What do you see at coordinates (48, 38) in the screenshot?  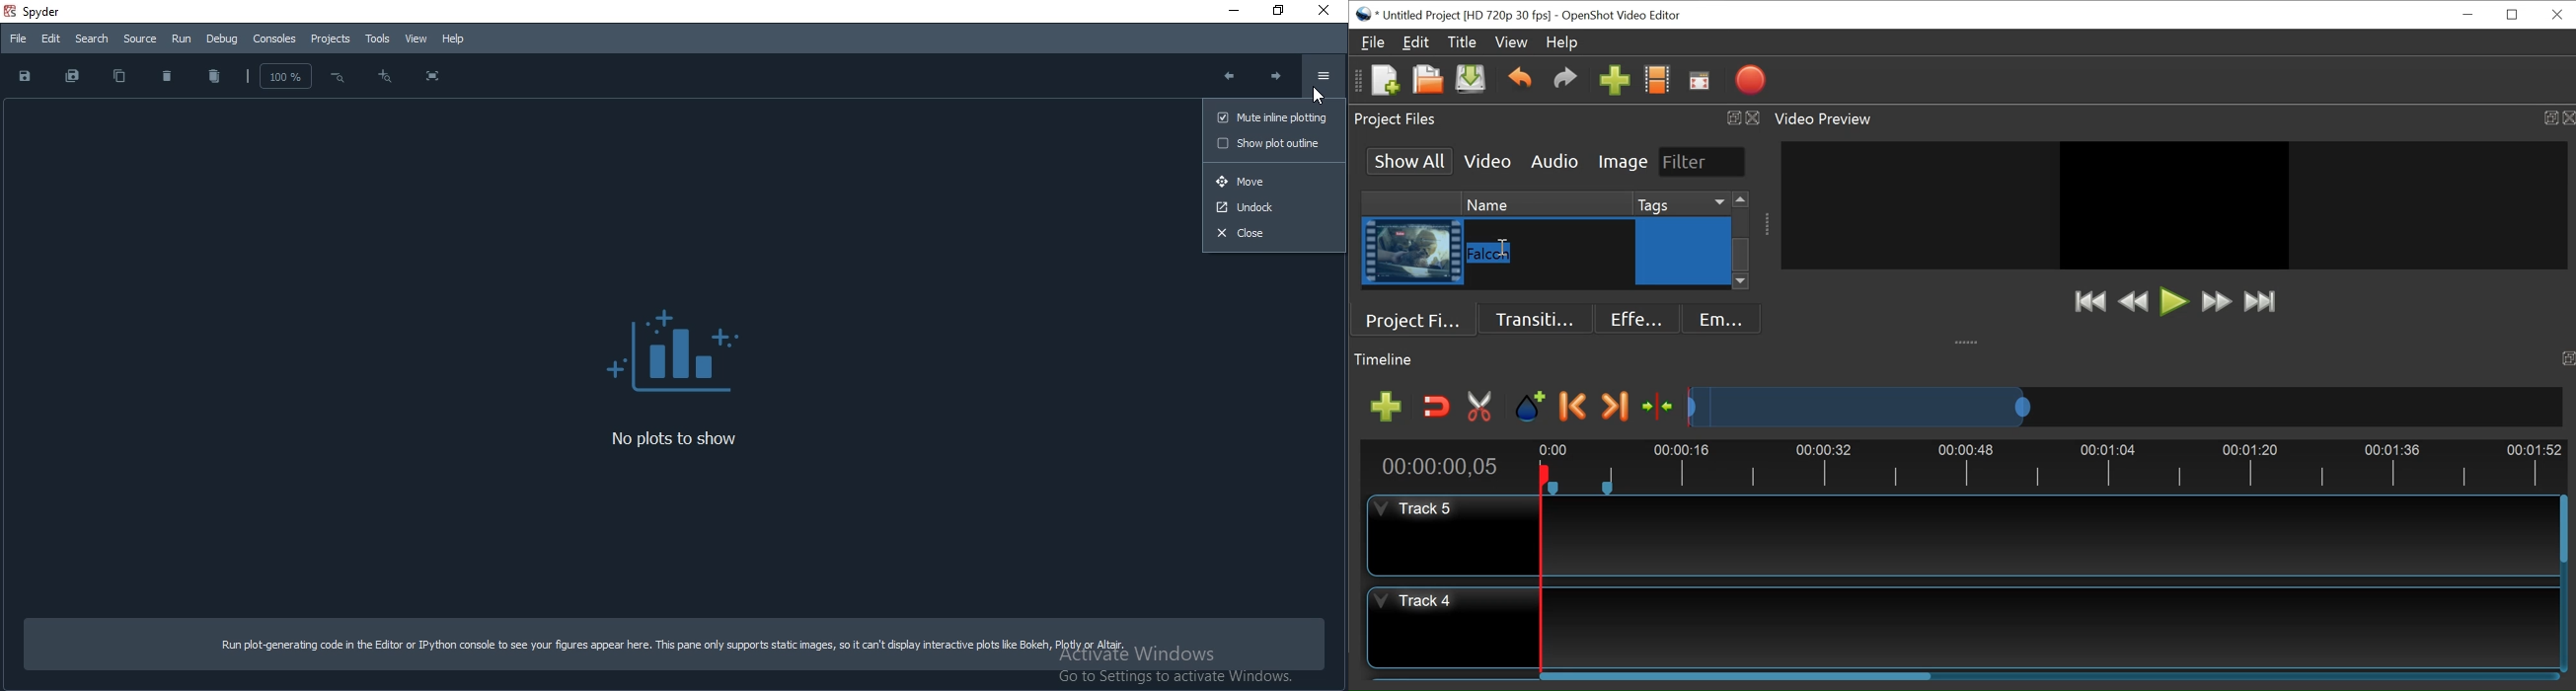 I see `Edit` at bounding box center [48, 38].